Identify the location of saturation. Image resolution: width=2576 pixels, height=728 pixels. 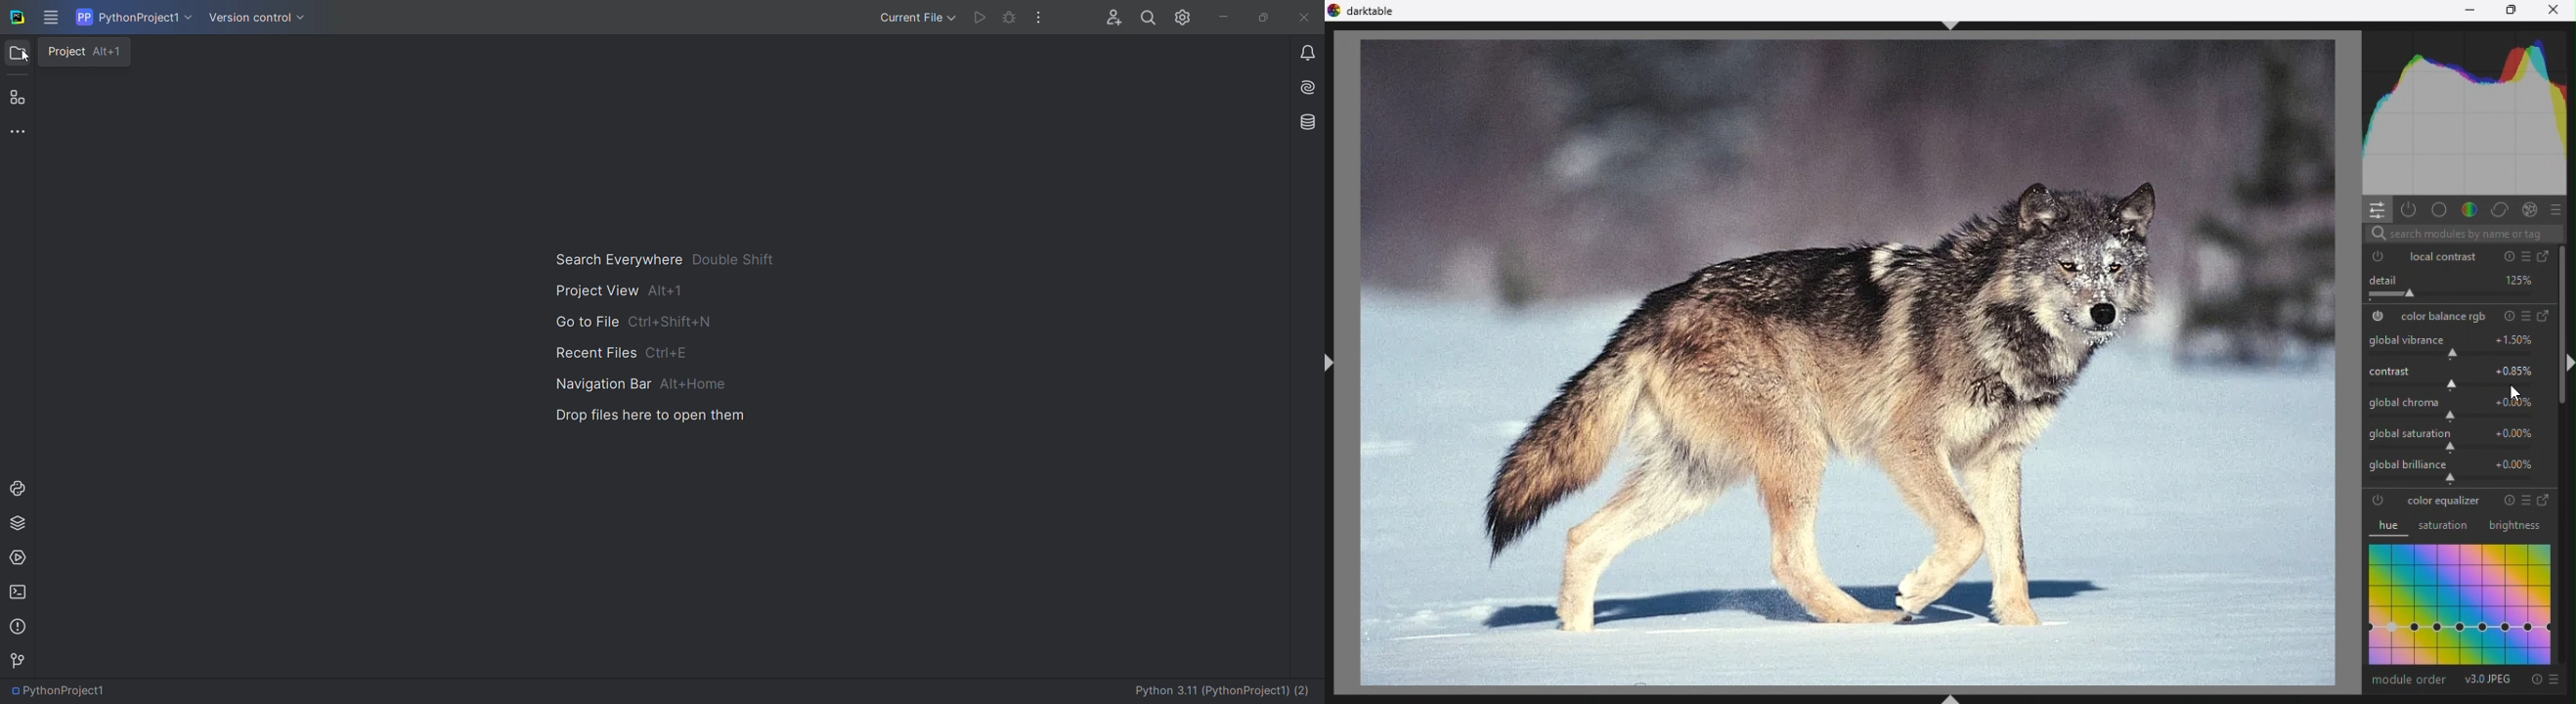
(2447, 526).